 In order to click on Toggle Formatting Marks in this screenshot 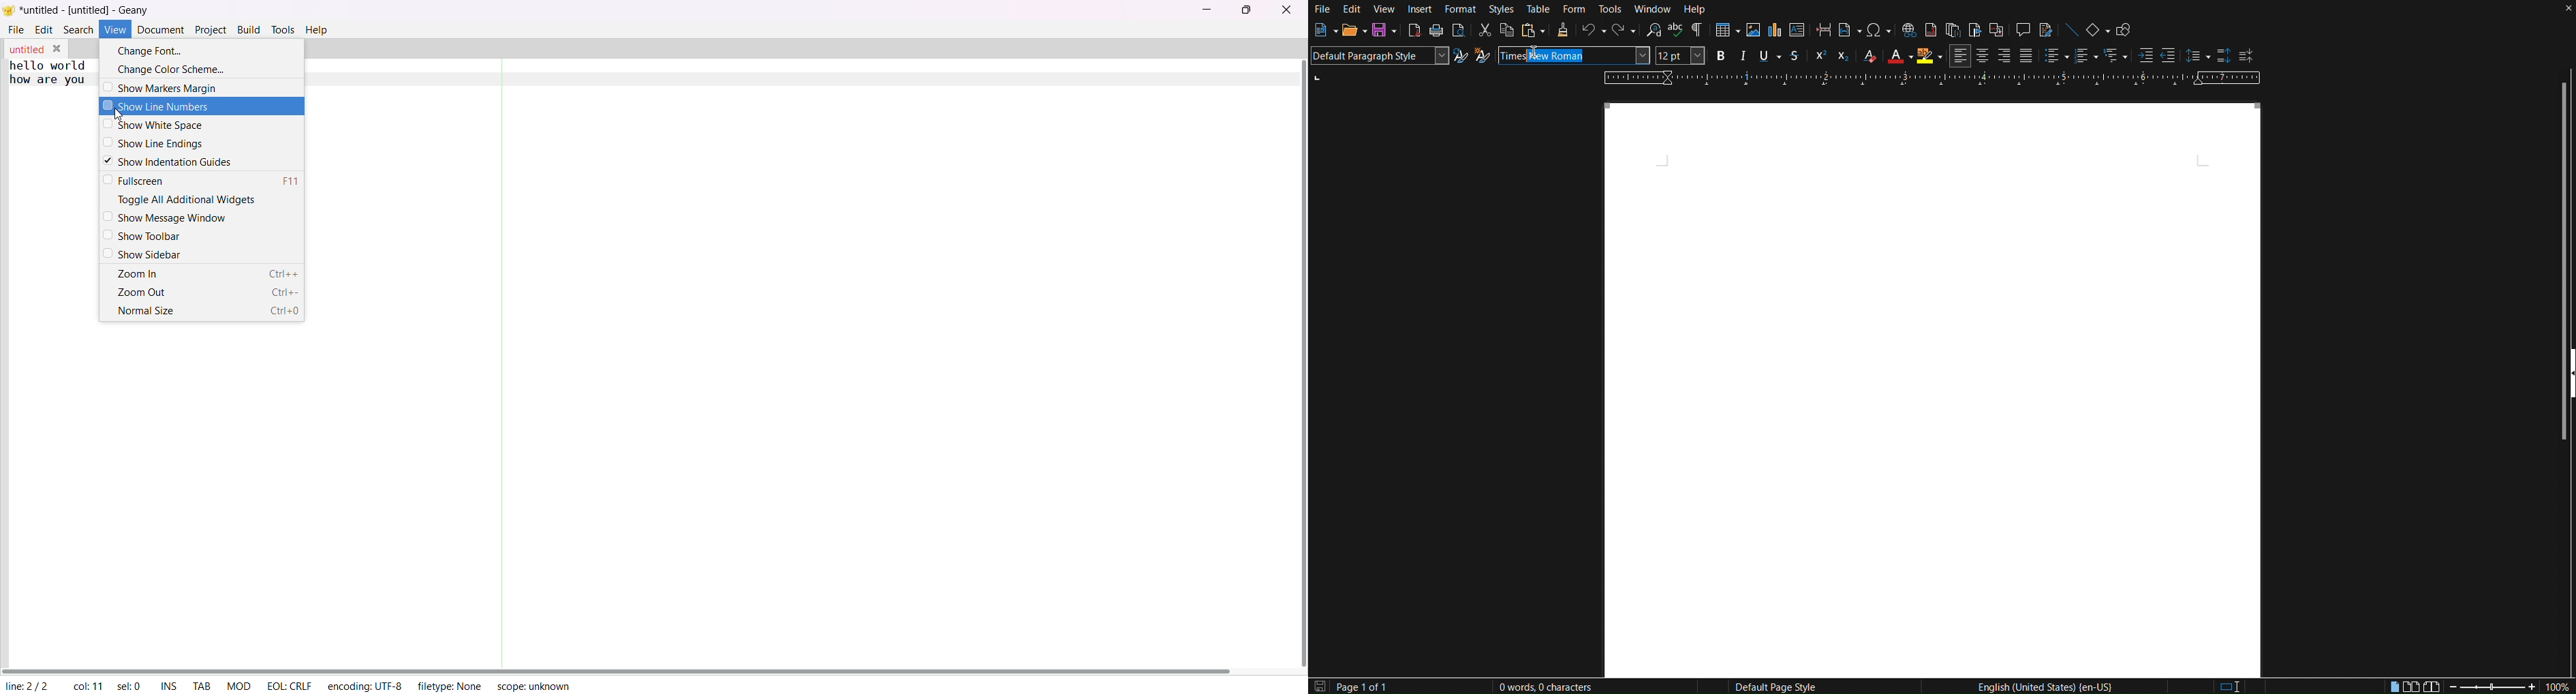, I will do `click(1698, 33)`.